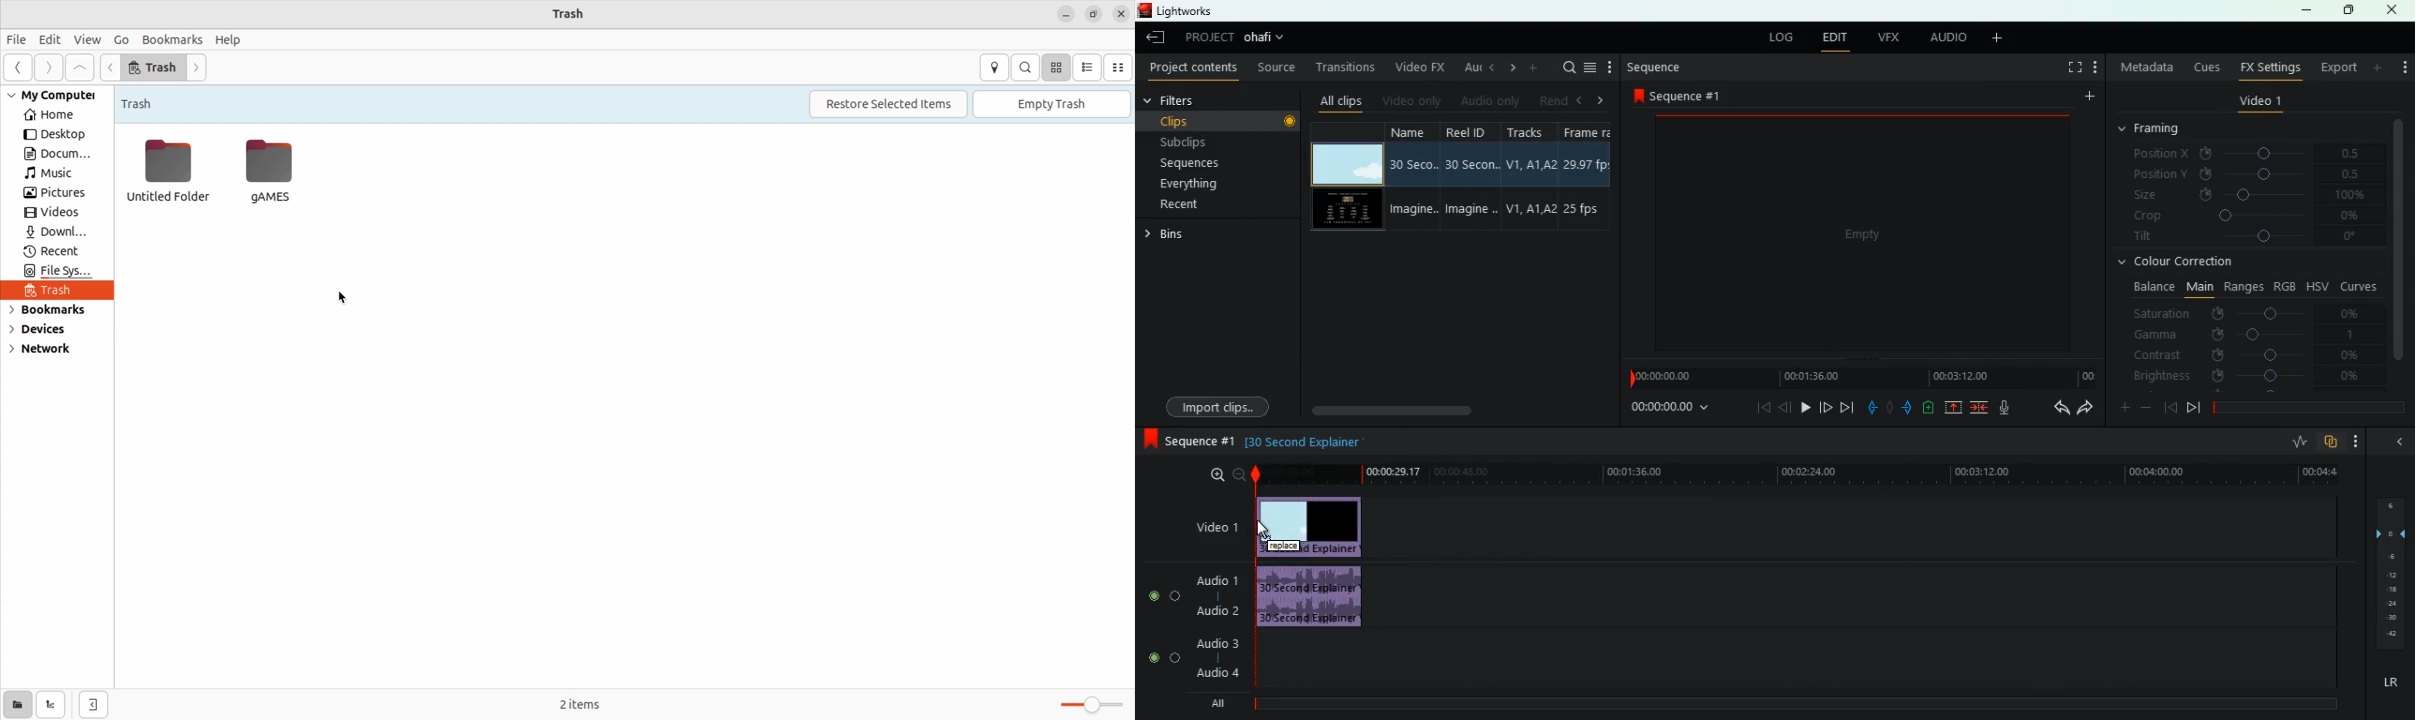 This screenshot has height=728, width=2436. I want to click on frames, so click(2388, 574).